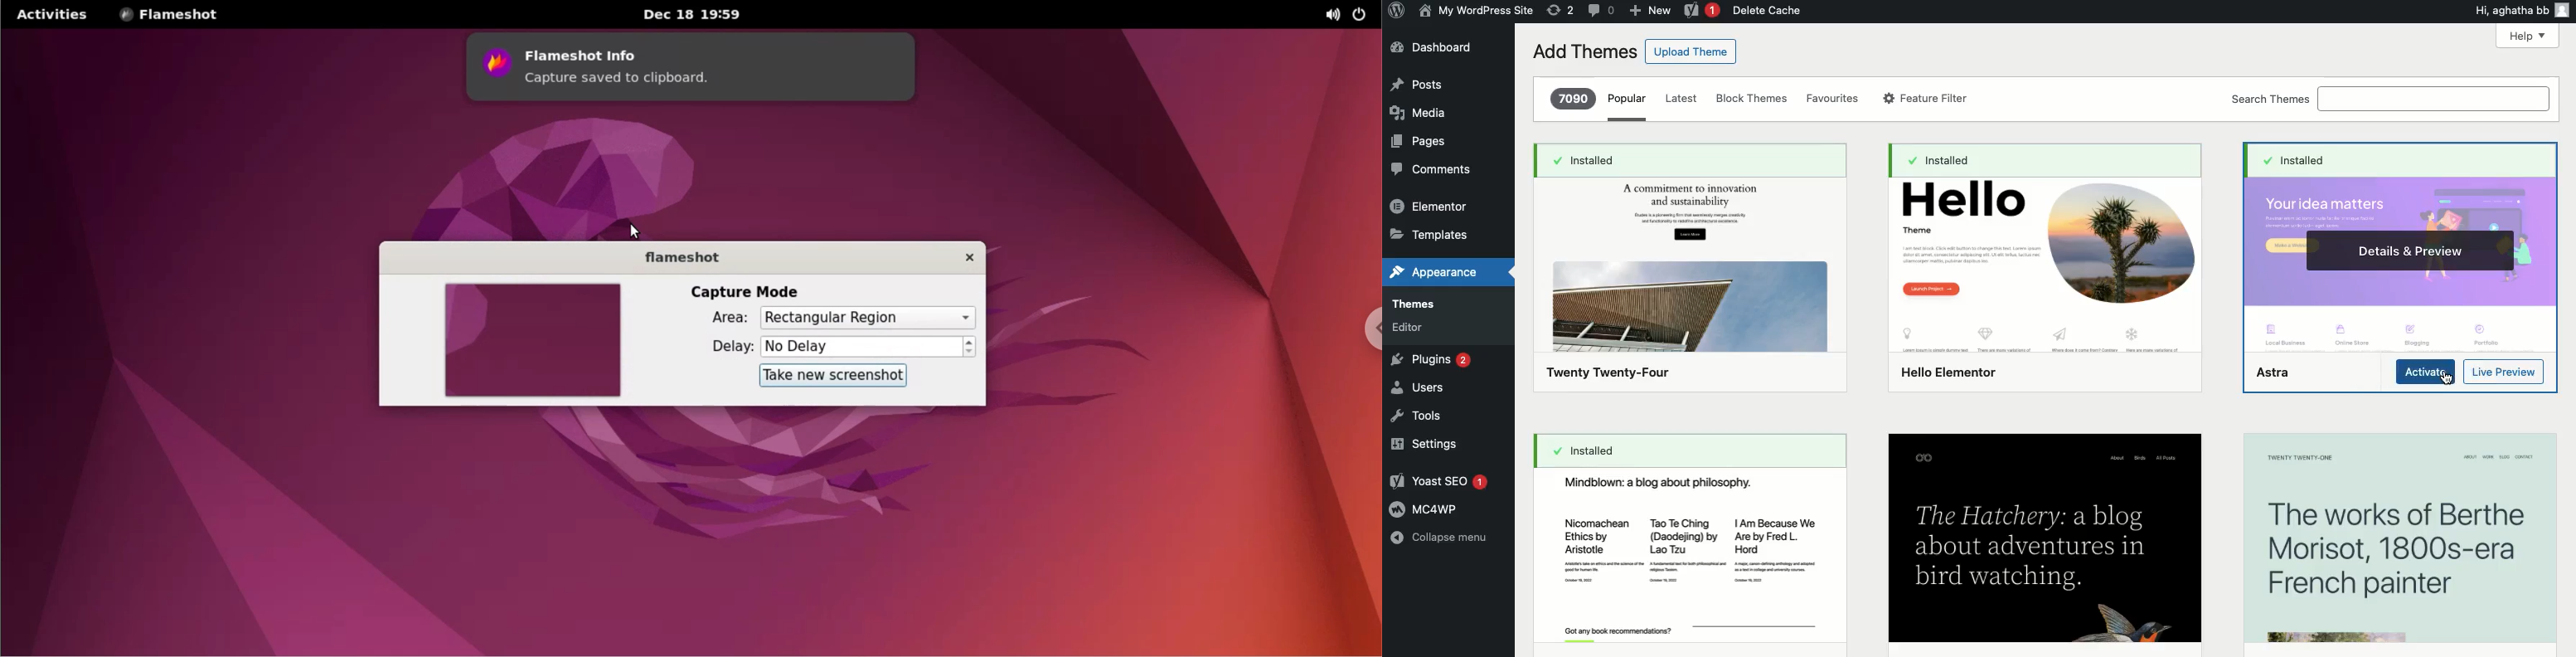  Describe the element at coordinates (1430, 388) in the screenshot. I see `Users` at that location.